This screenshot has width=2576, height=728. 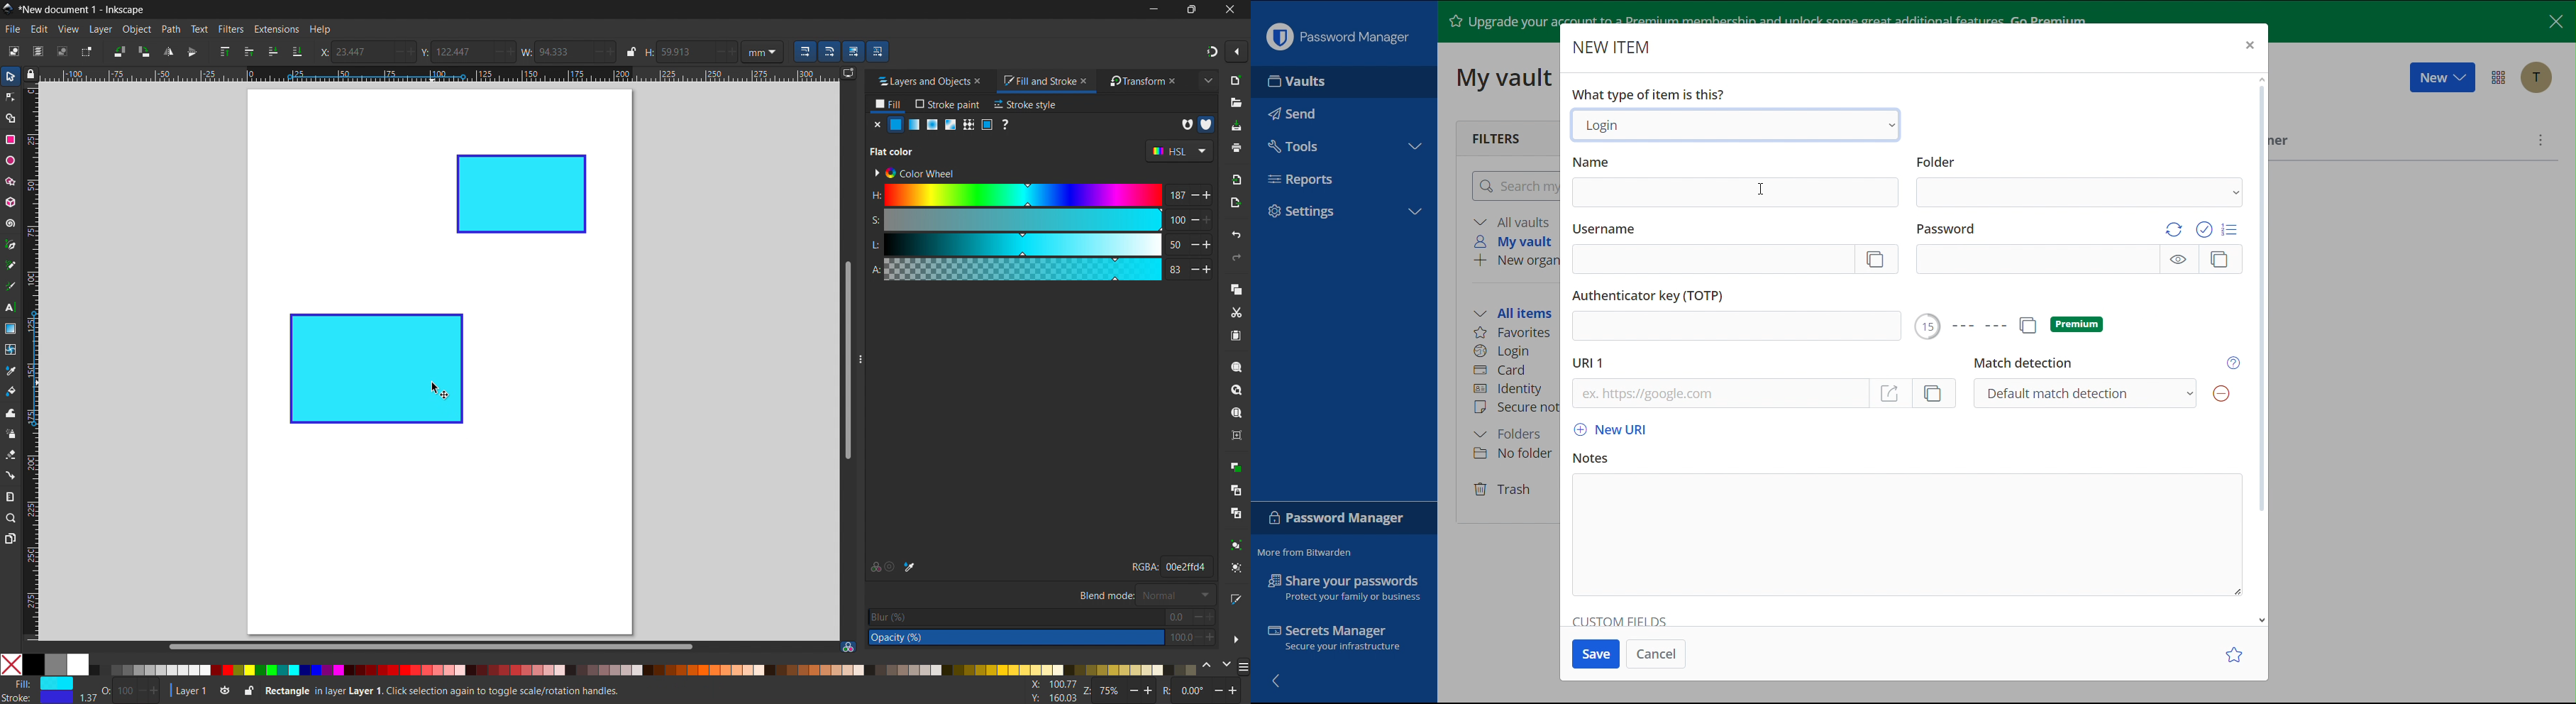 I want to click on toggle layer visibility, so click(x=225, y=692).